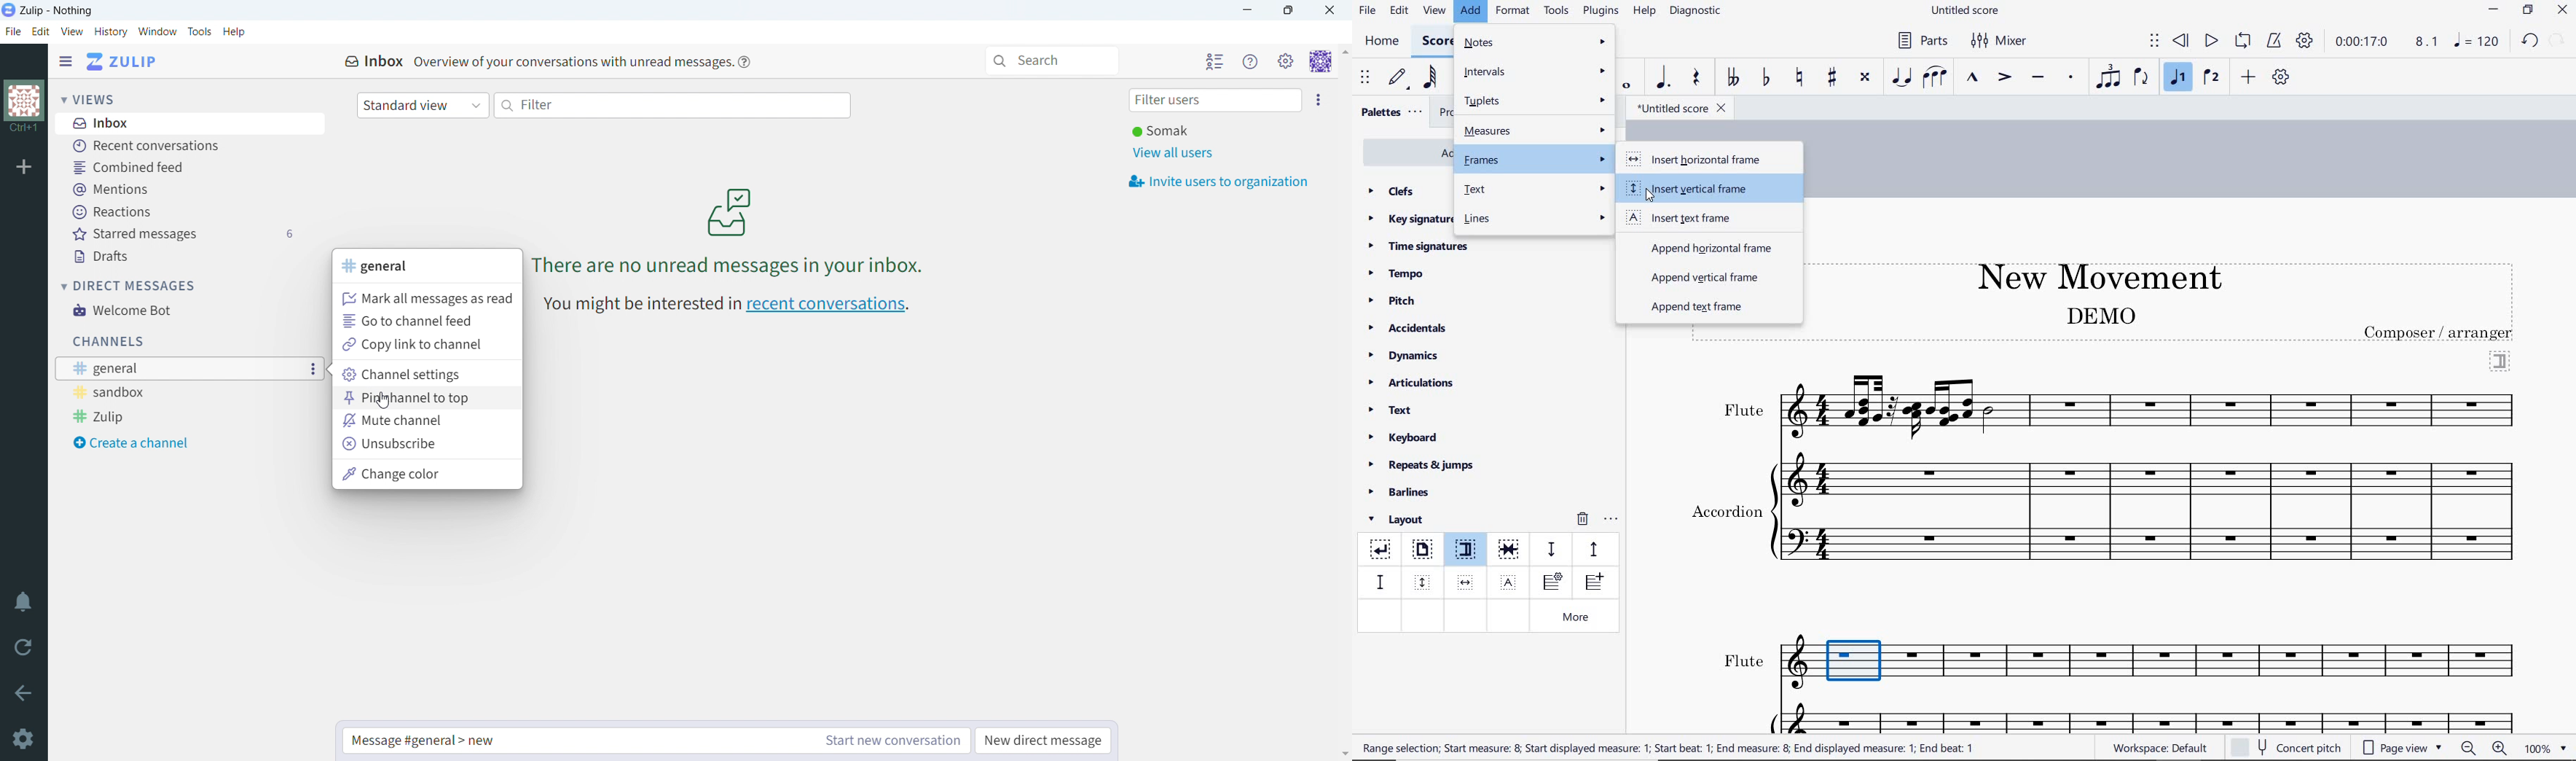  I want to click on standard view, so click(423, 106).